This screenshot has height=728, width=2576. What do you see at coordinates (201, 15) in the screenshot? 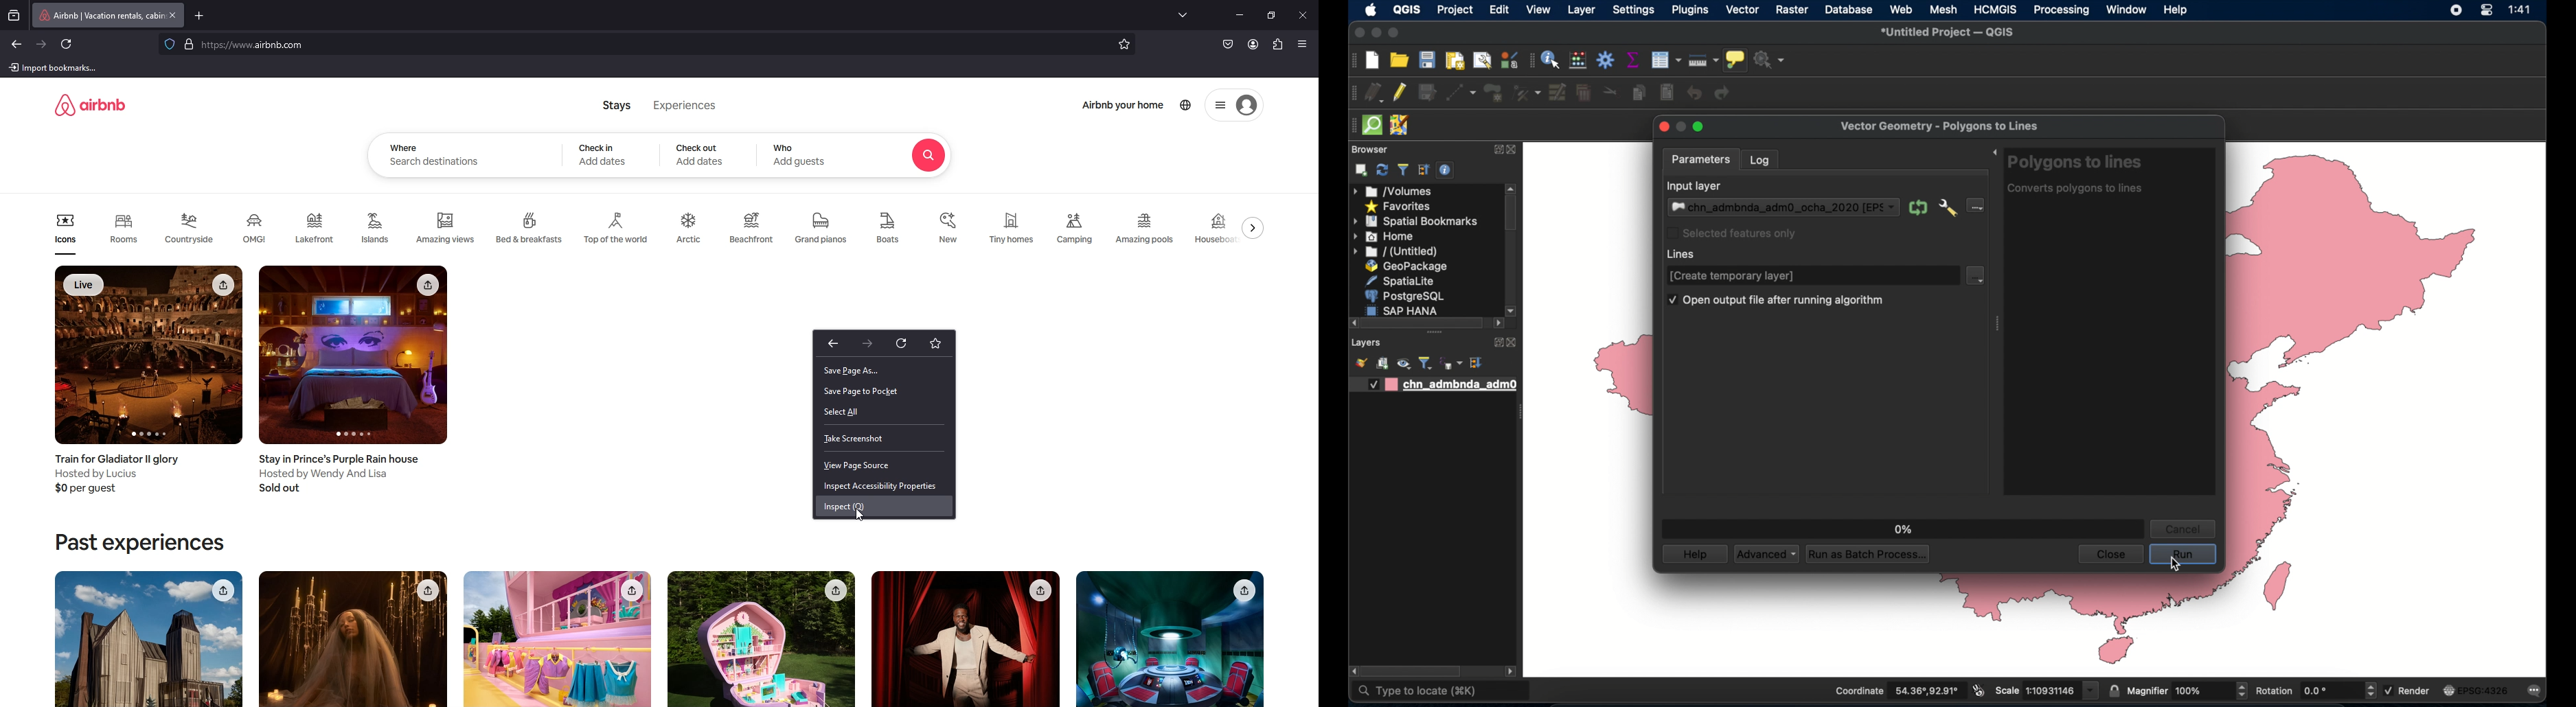
I see `add tab` at bounding box center [201, 15].